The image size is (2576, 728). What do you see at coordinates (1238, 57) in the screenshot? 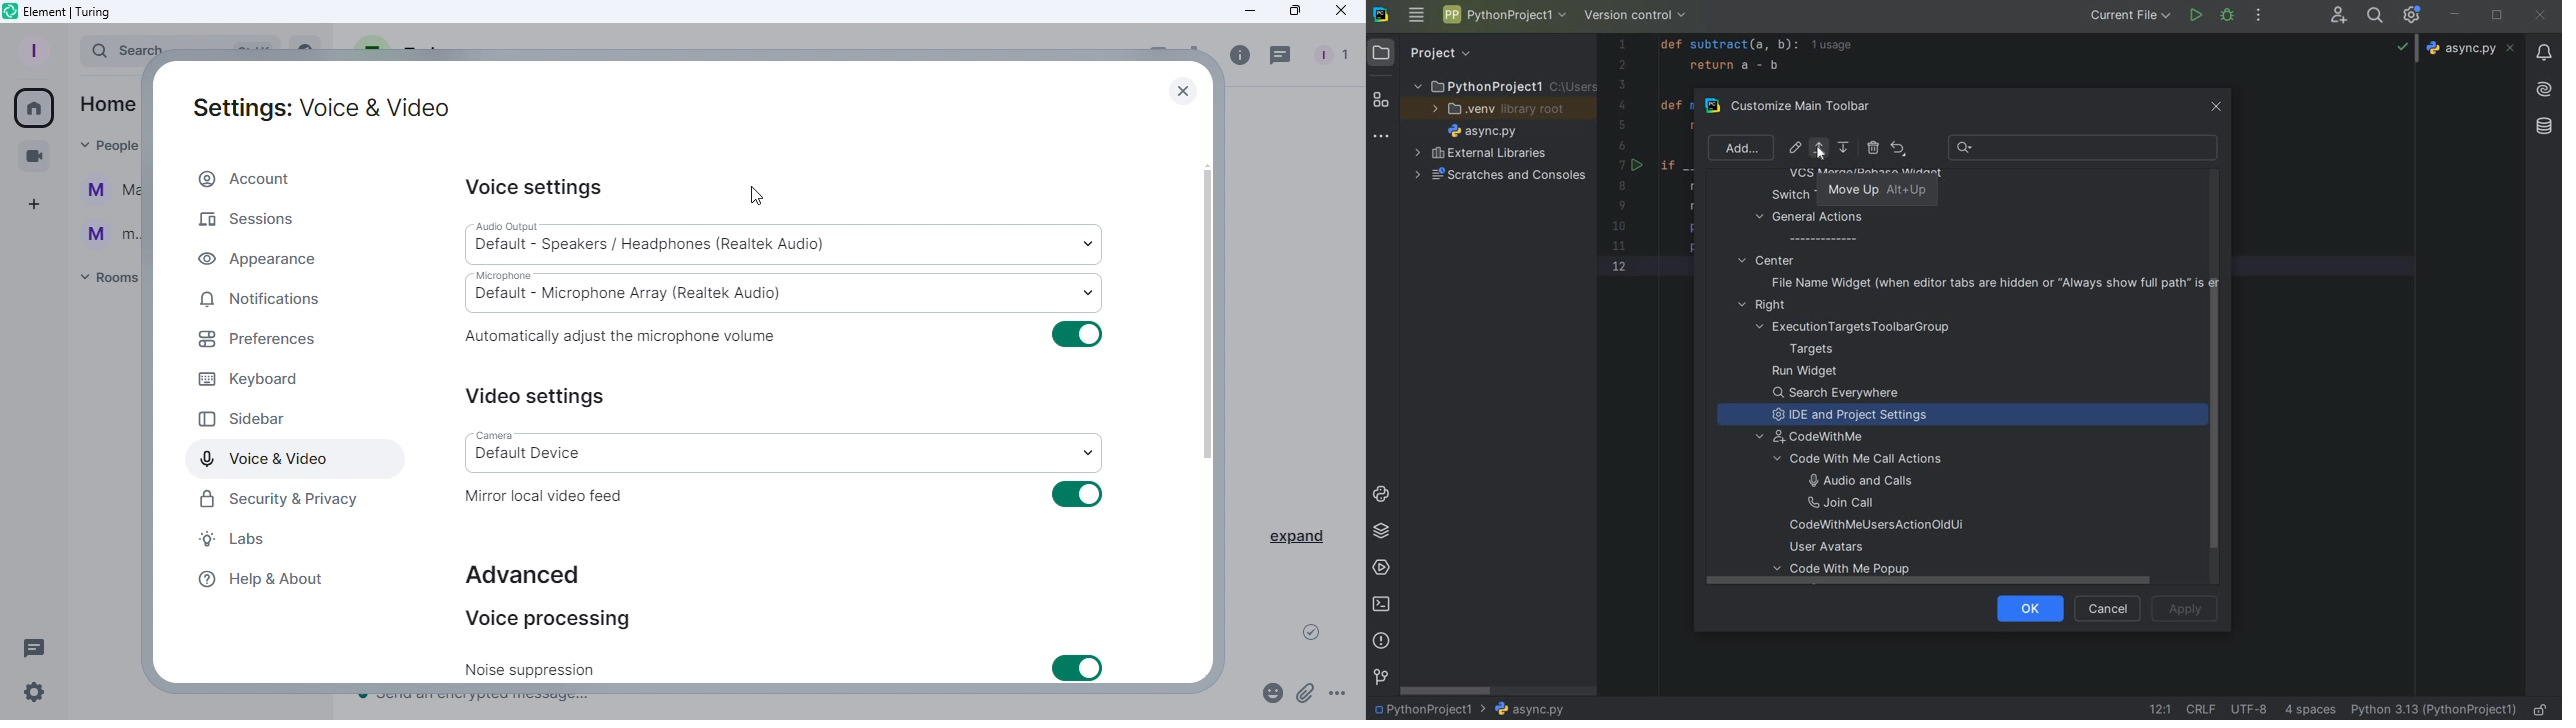
I see `Room info` at bounding box center [1238, 57].